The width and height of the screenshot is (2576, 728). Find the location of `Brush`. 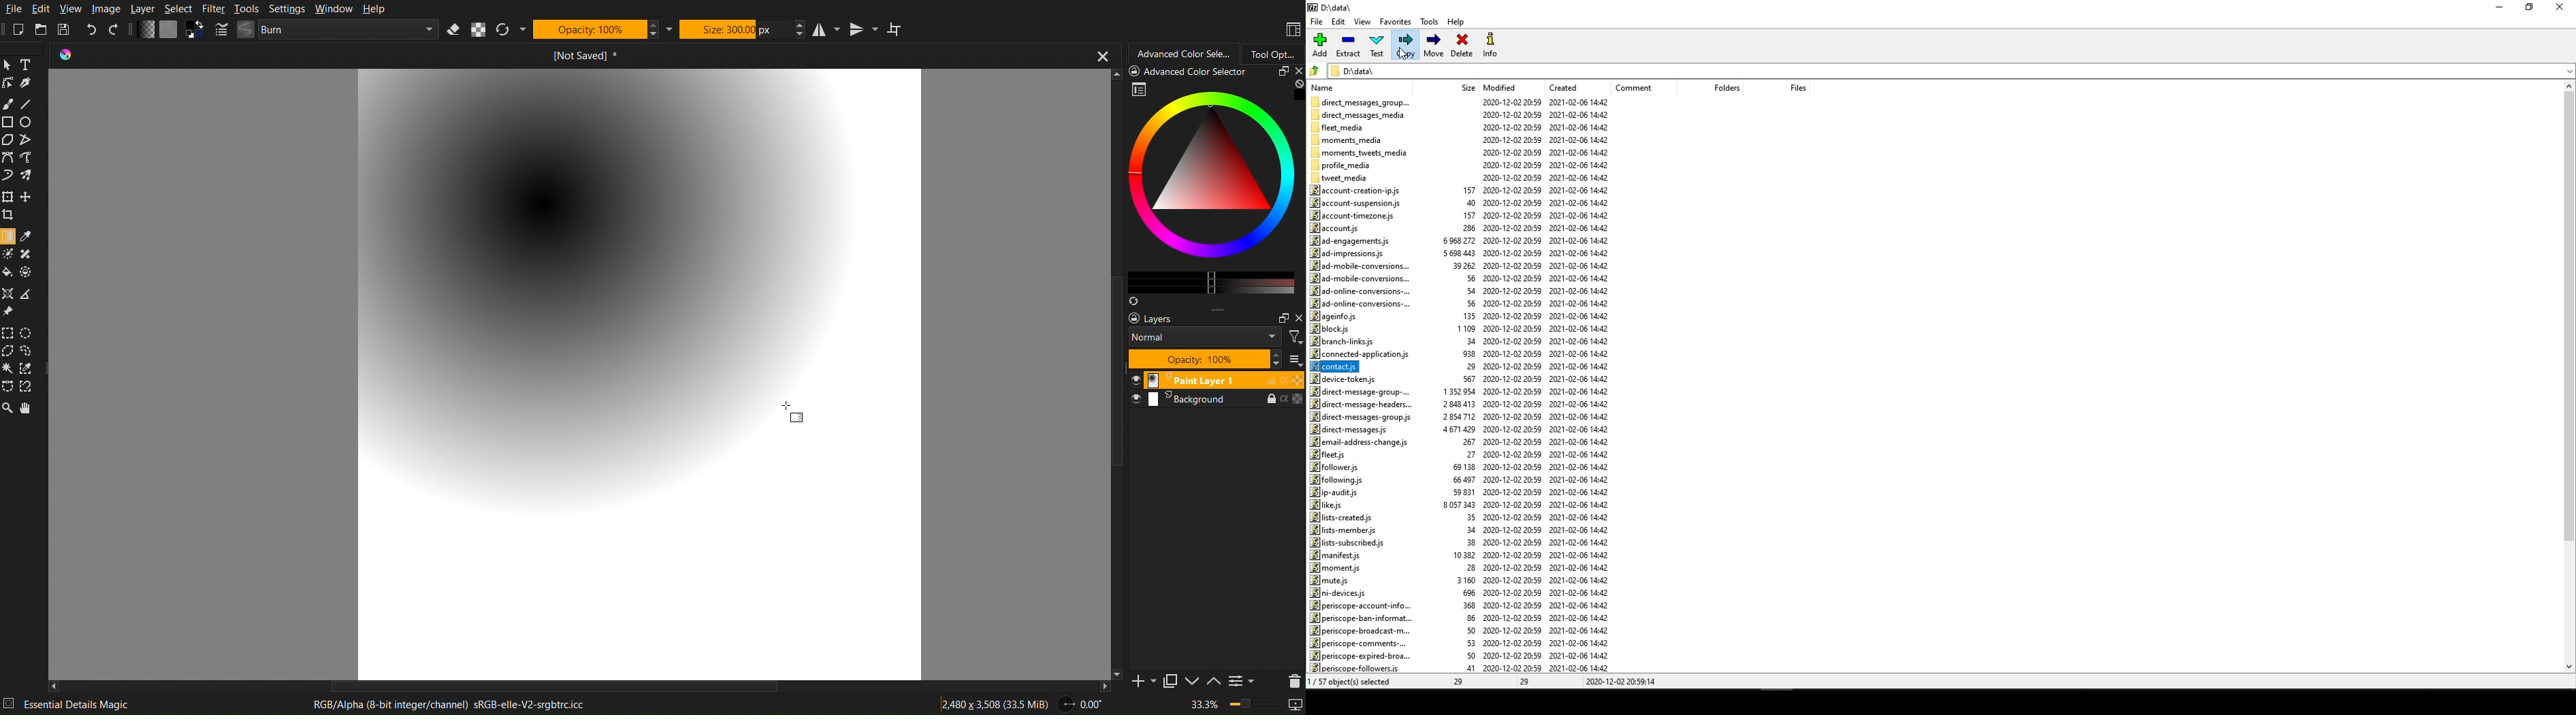

Brush is located at coordinates (8, 104).